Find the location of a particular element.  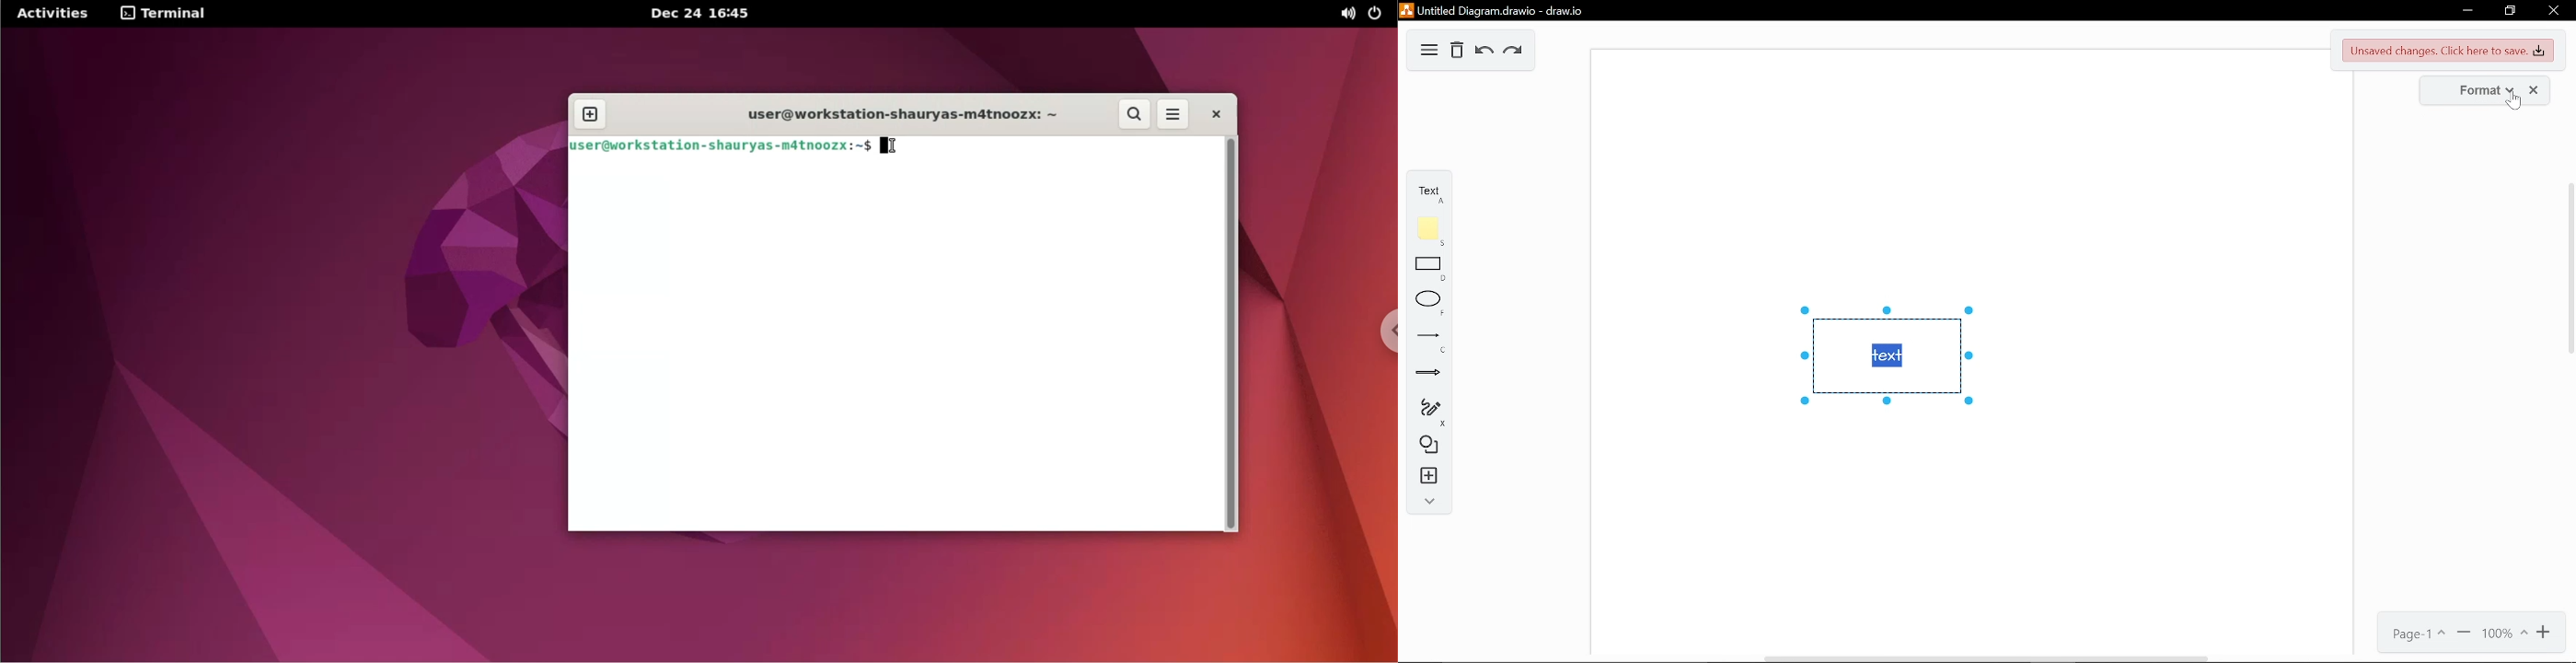

untitiled diagram.drawio - draw.io is located at coordinates (1496, 10).